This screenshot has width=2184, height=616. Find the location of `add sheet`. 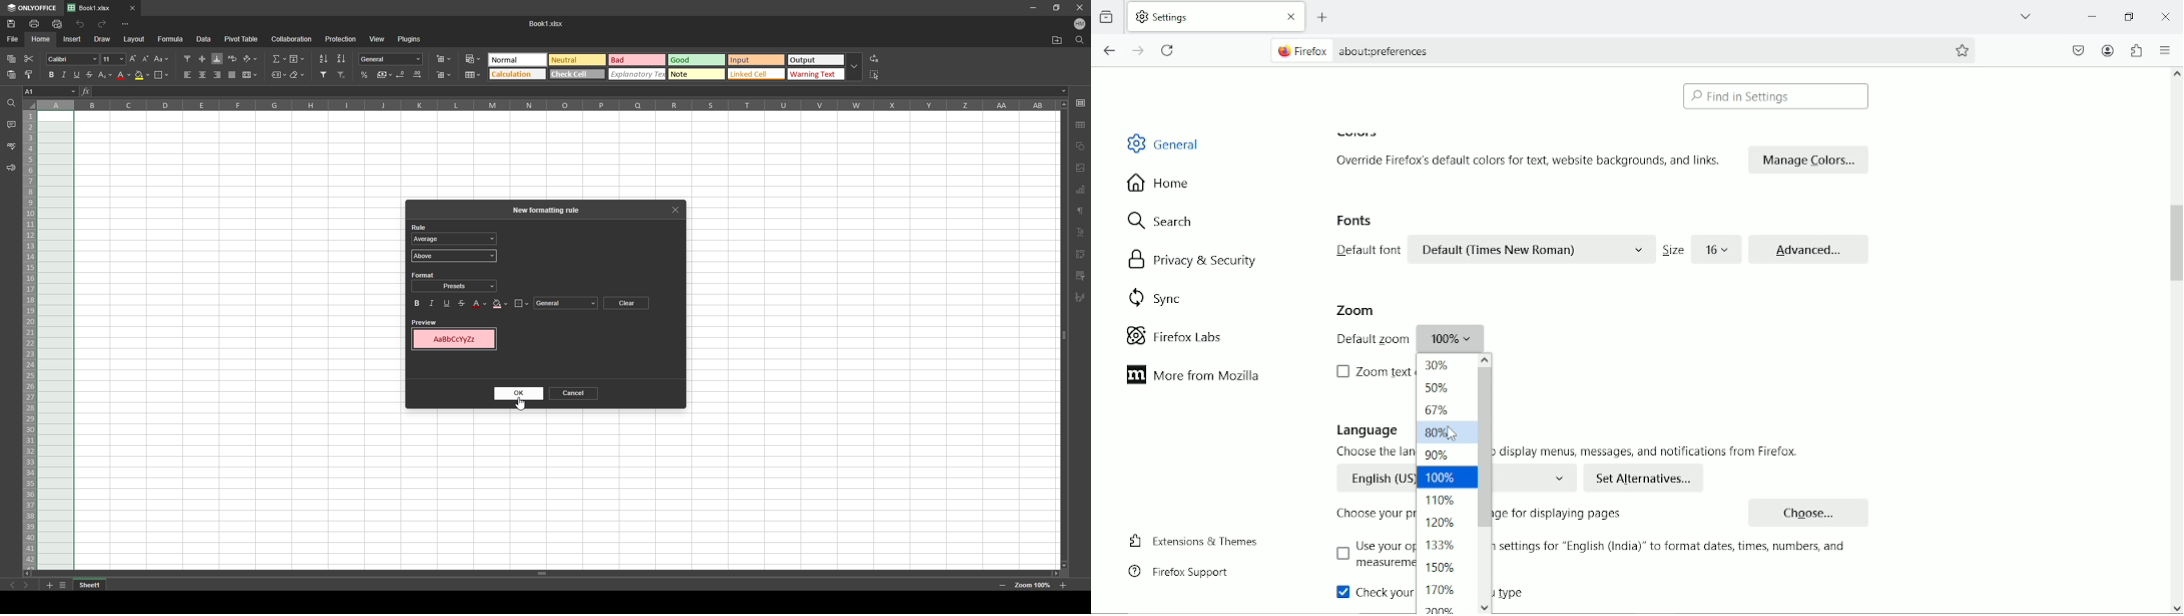

add sheet is located at coordinates (49, 586).